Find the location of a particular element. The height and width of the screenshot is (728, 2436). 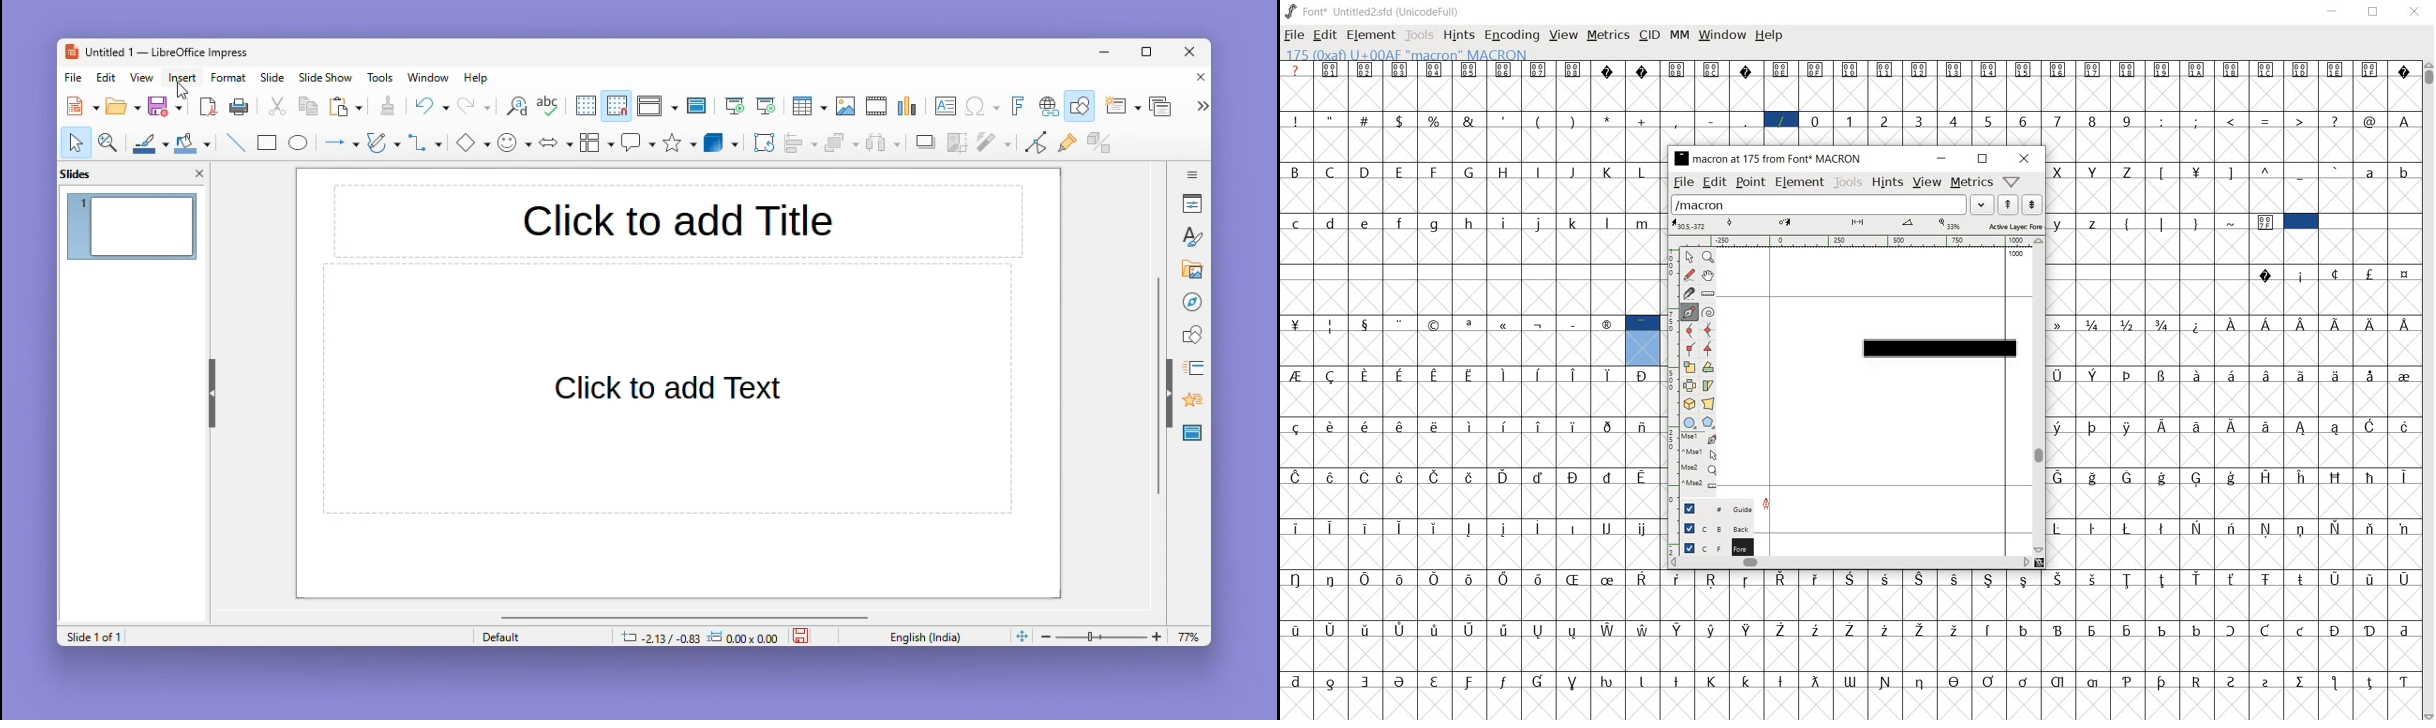

Symbol is located at coordinates (1471, 529).